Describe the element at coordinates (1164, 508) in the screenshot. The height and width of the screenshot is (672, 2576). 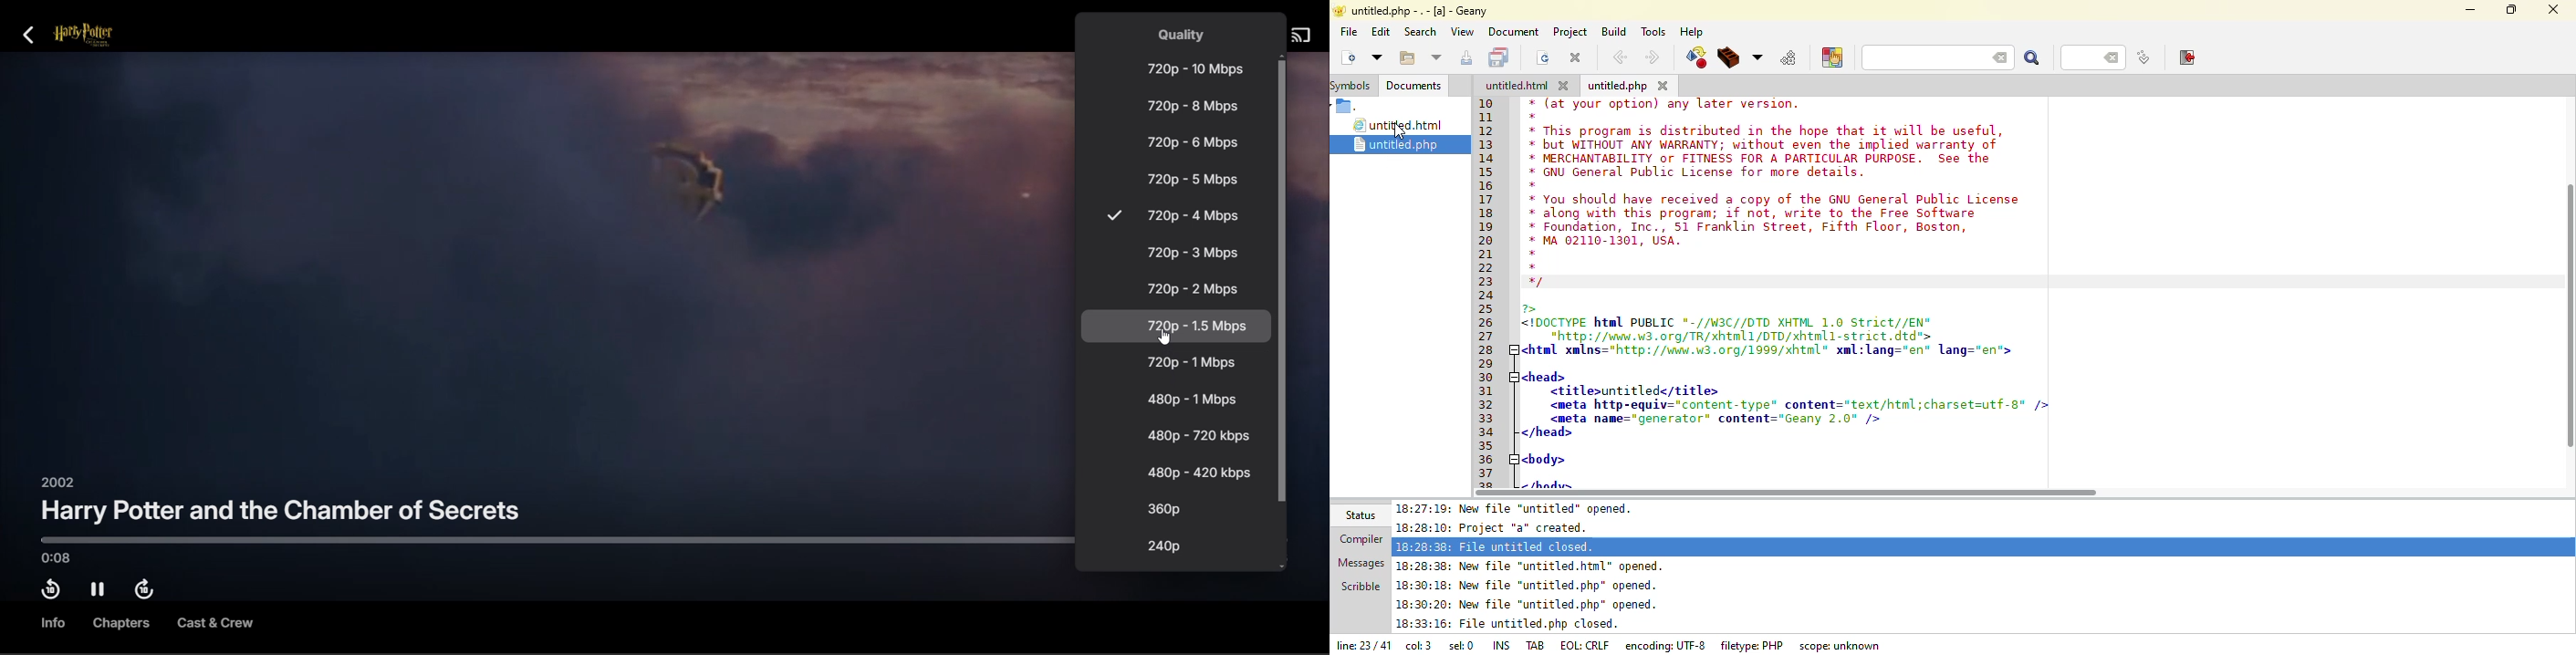
I see `360p` at that location.